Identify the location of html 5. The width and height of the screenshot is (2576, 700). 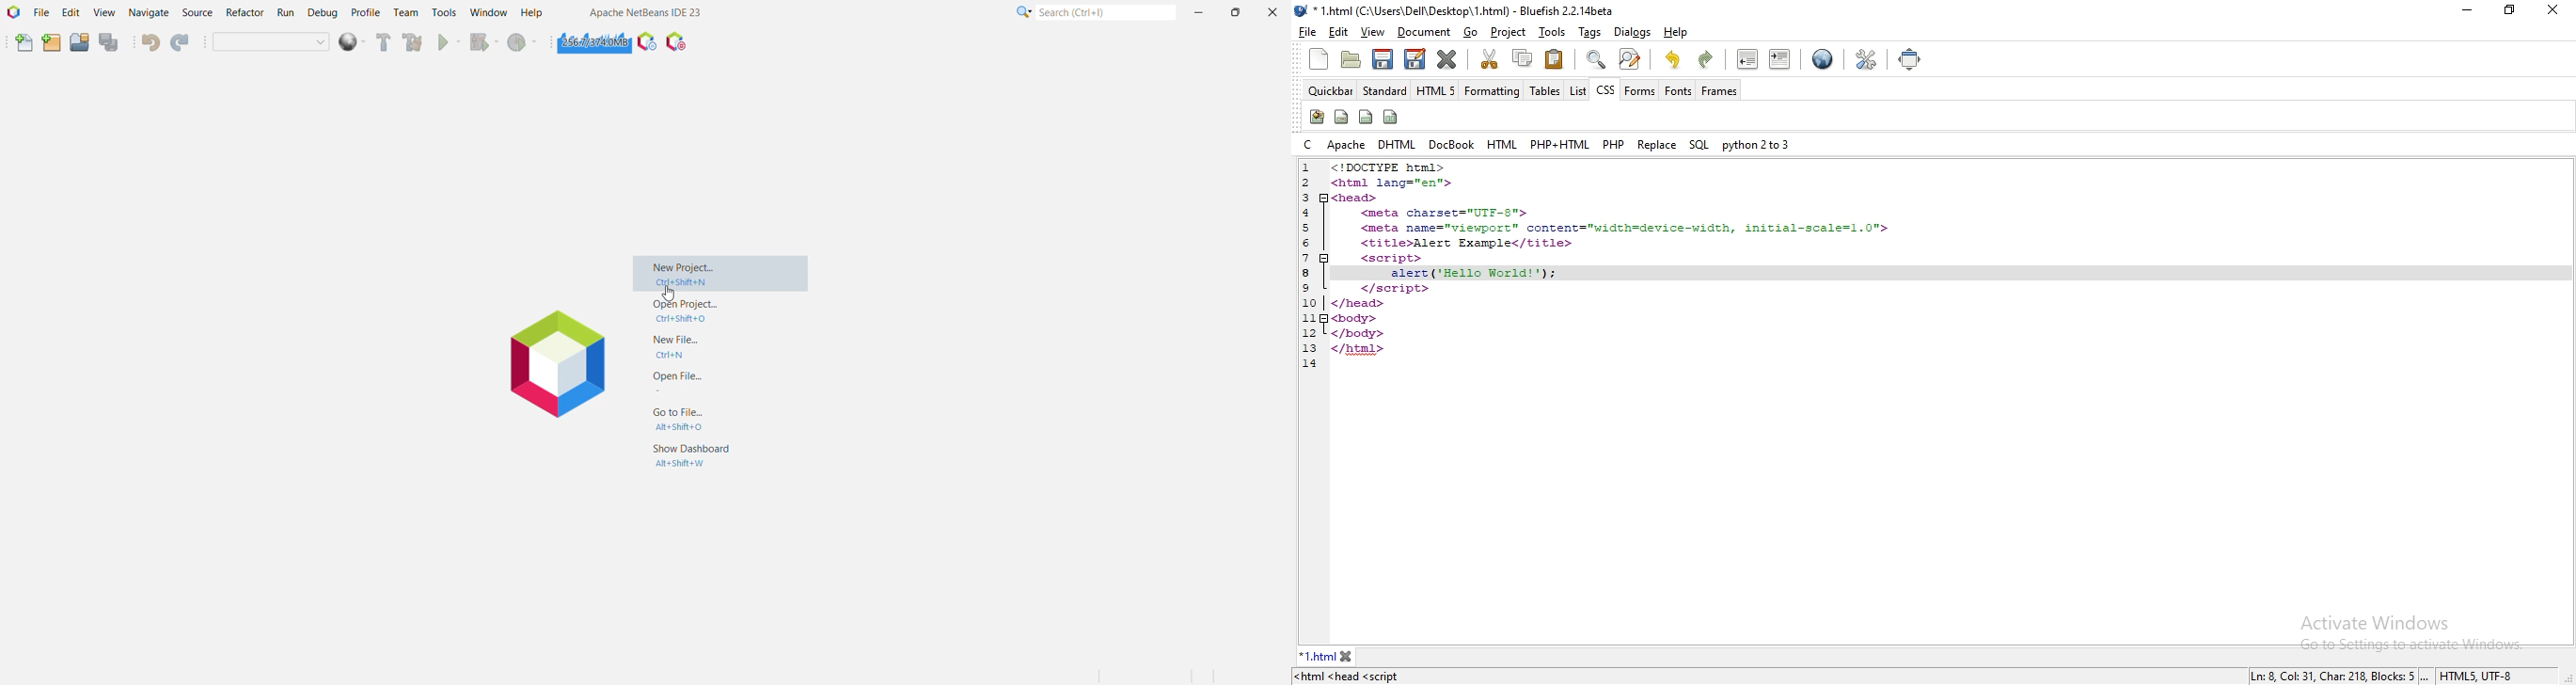
(1438, 90).